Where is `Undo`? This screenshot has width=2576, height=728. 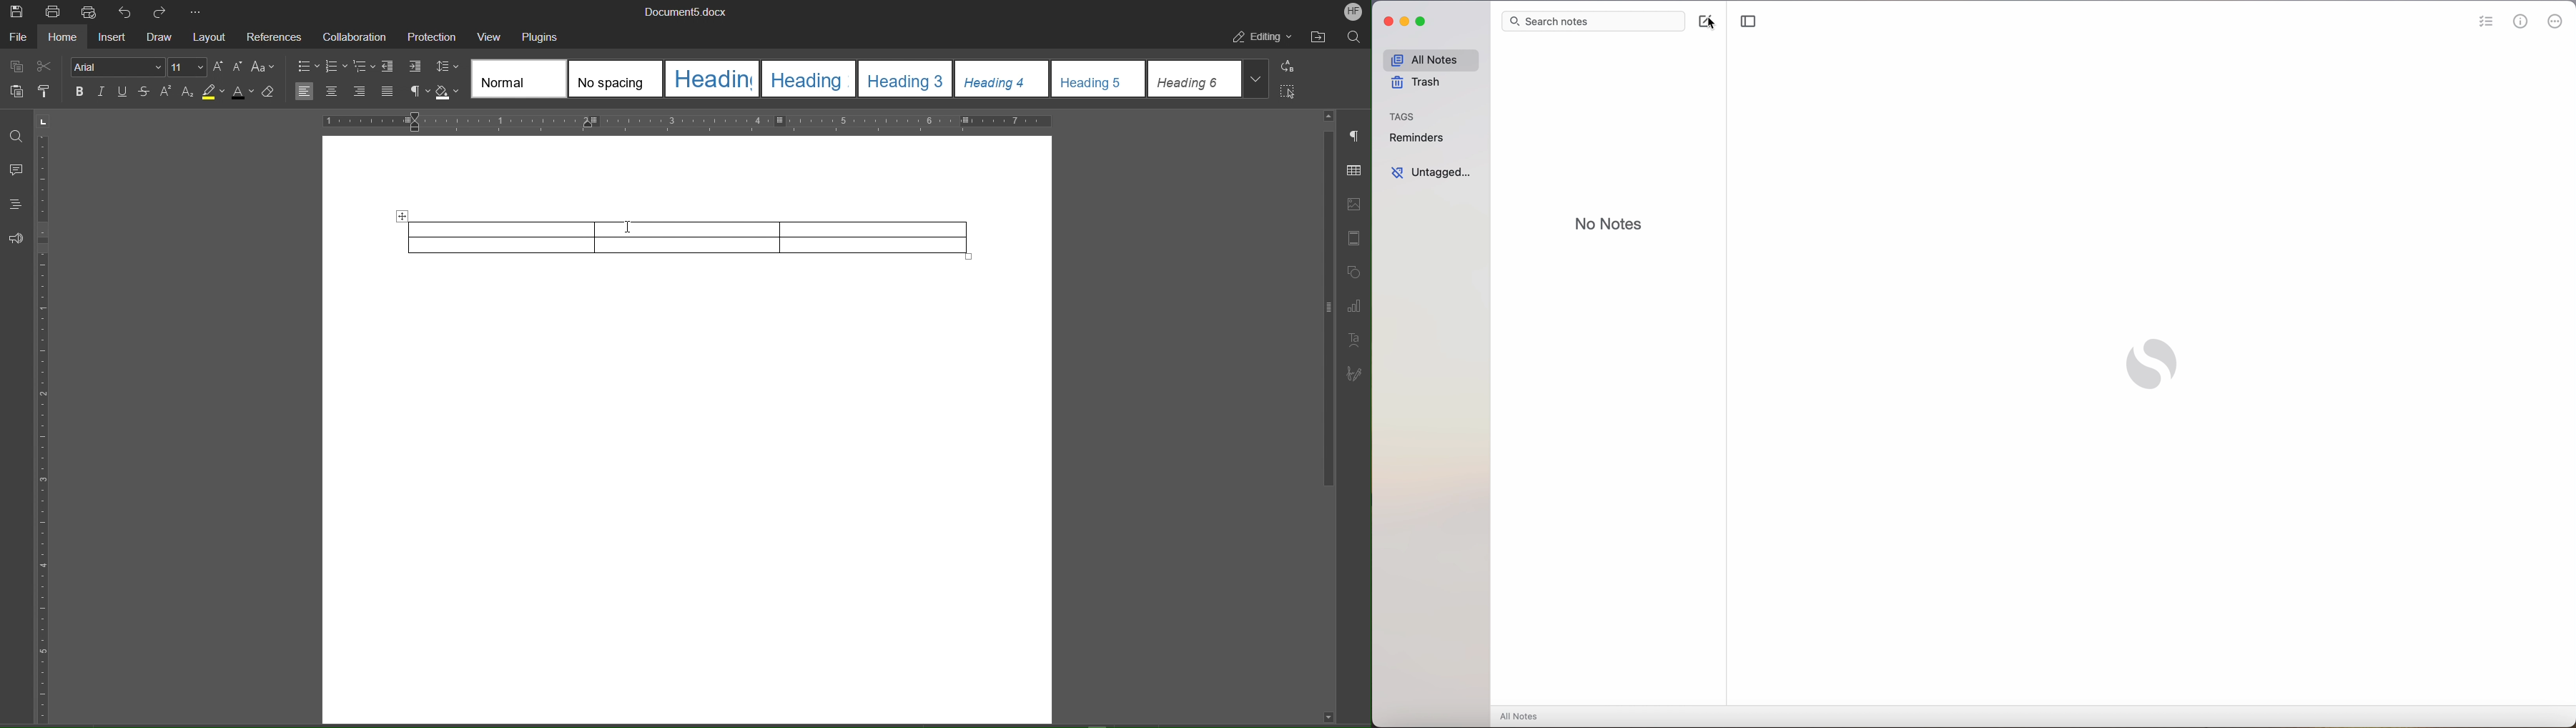 Undo is located at coordinates (129, 13).